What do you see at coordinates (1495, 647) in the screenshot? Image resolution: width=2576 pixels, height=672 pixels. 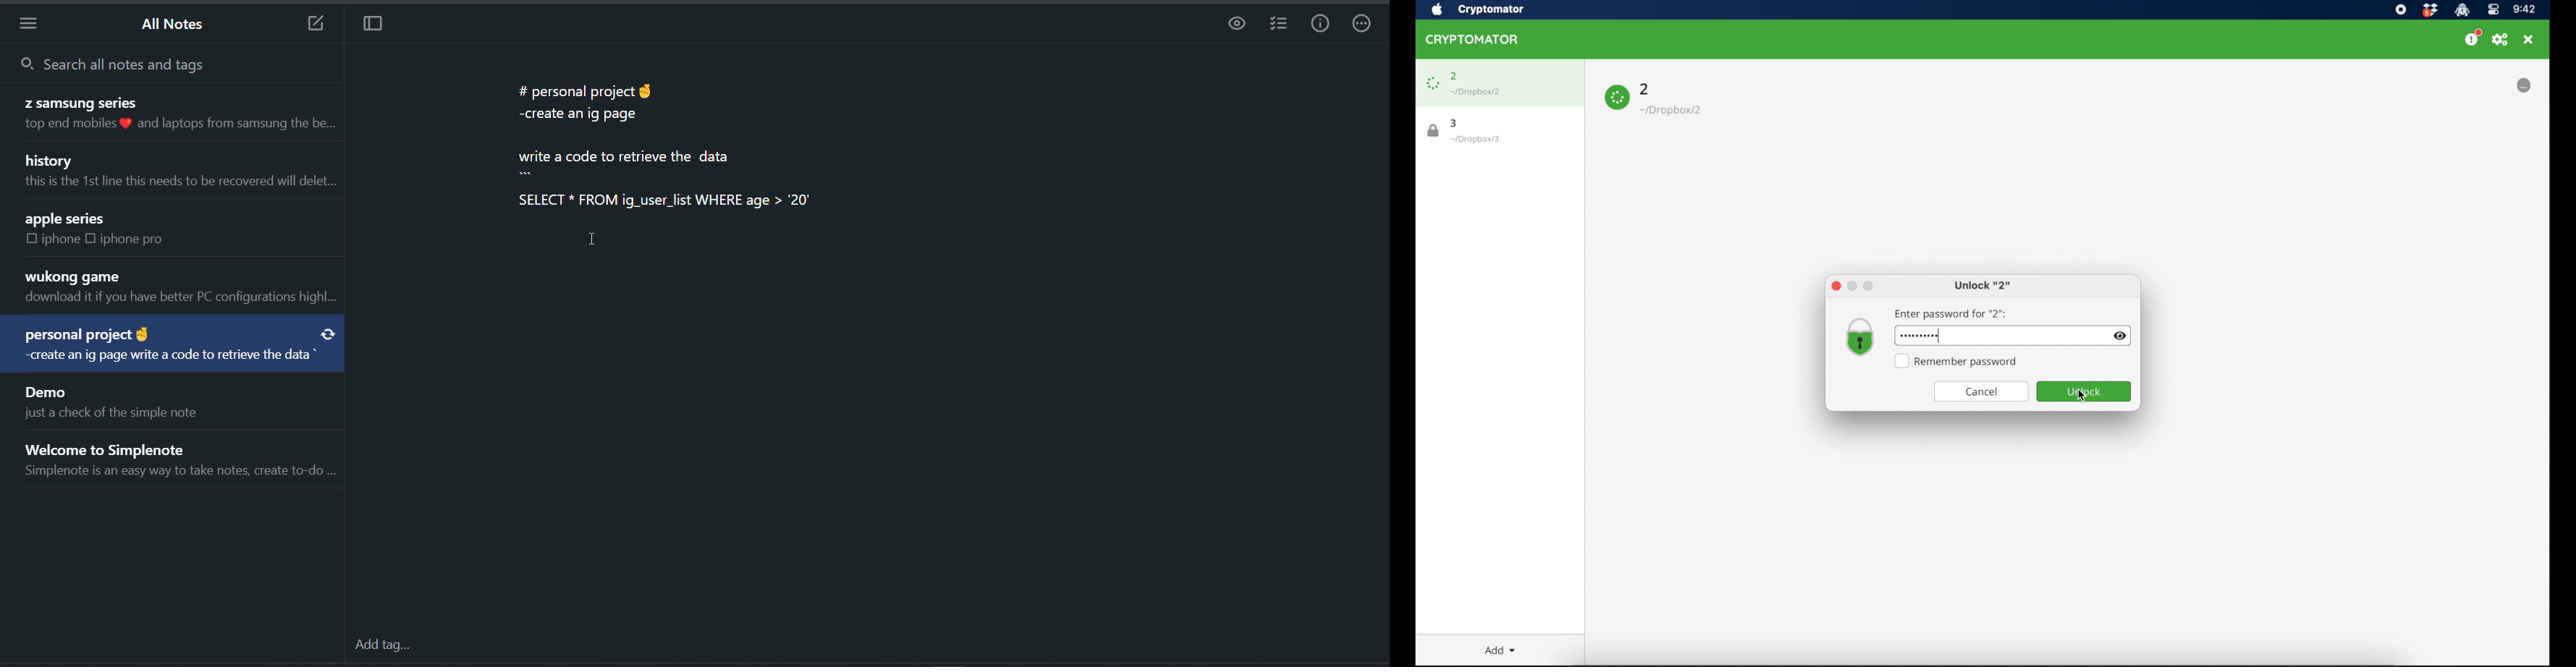 I see `add dropdown` at bounding box center [1495, 647].